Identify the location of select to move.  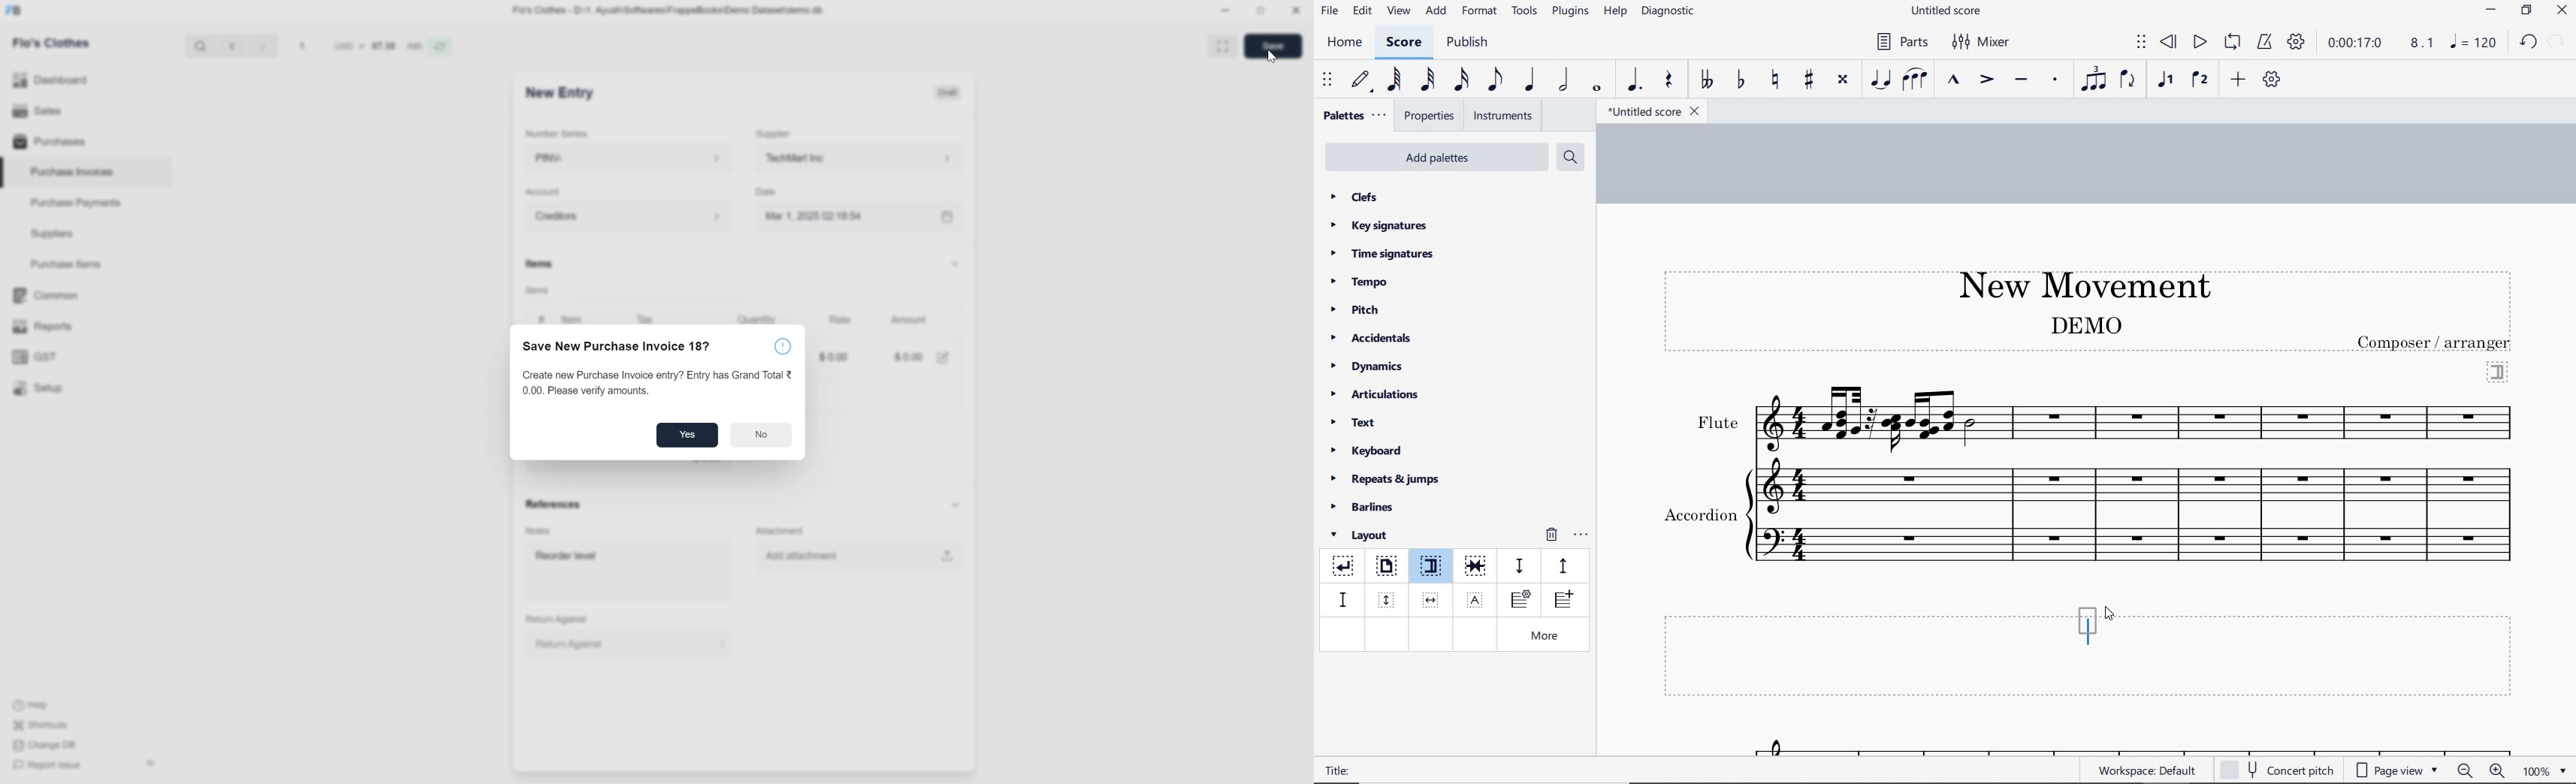
(1329, 80).